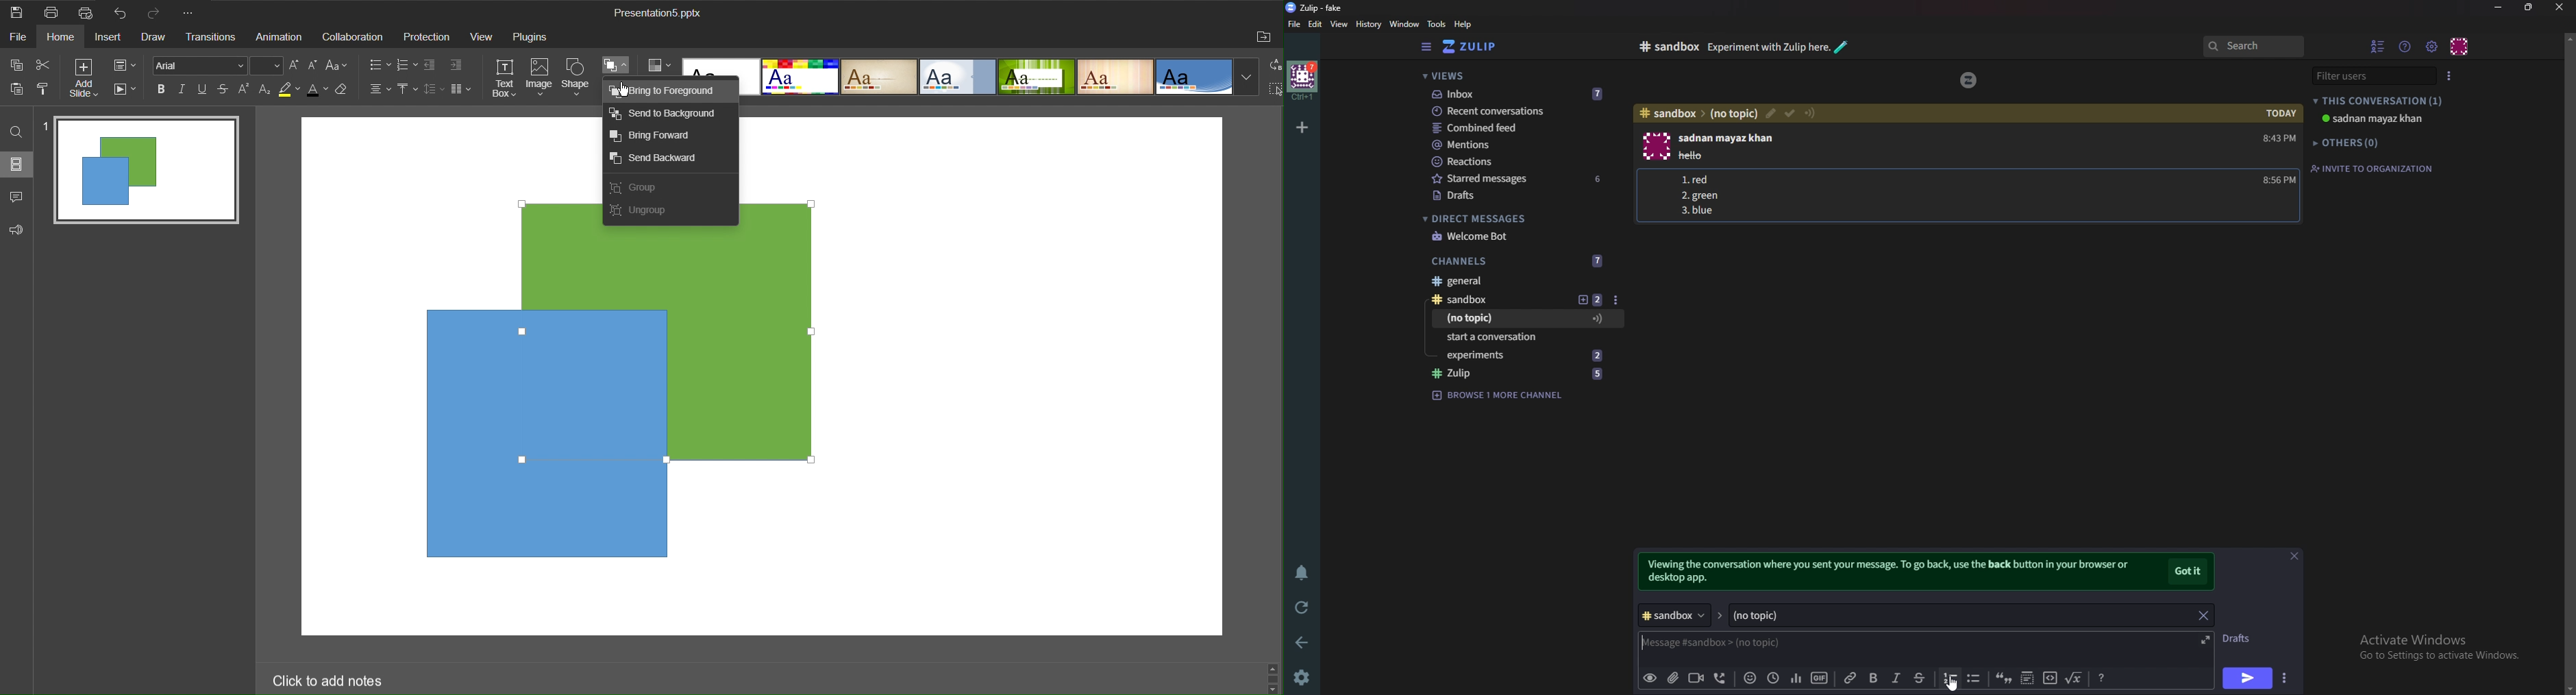  What do you see at coordinates (1436, 24) in the screenshot?
I see `Tools` at bounding box center [1436, 24].